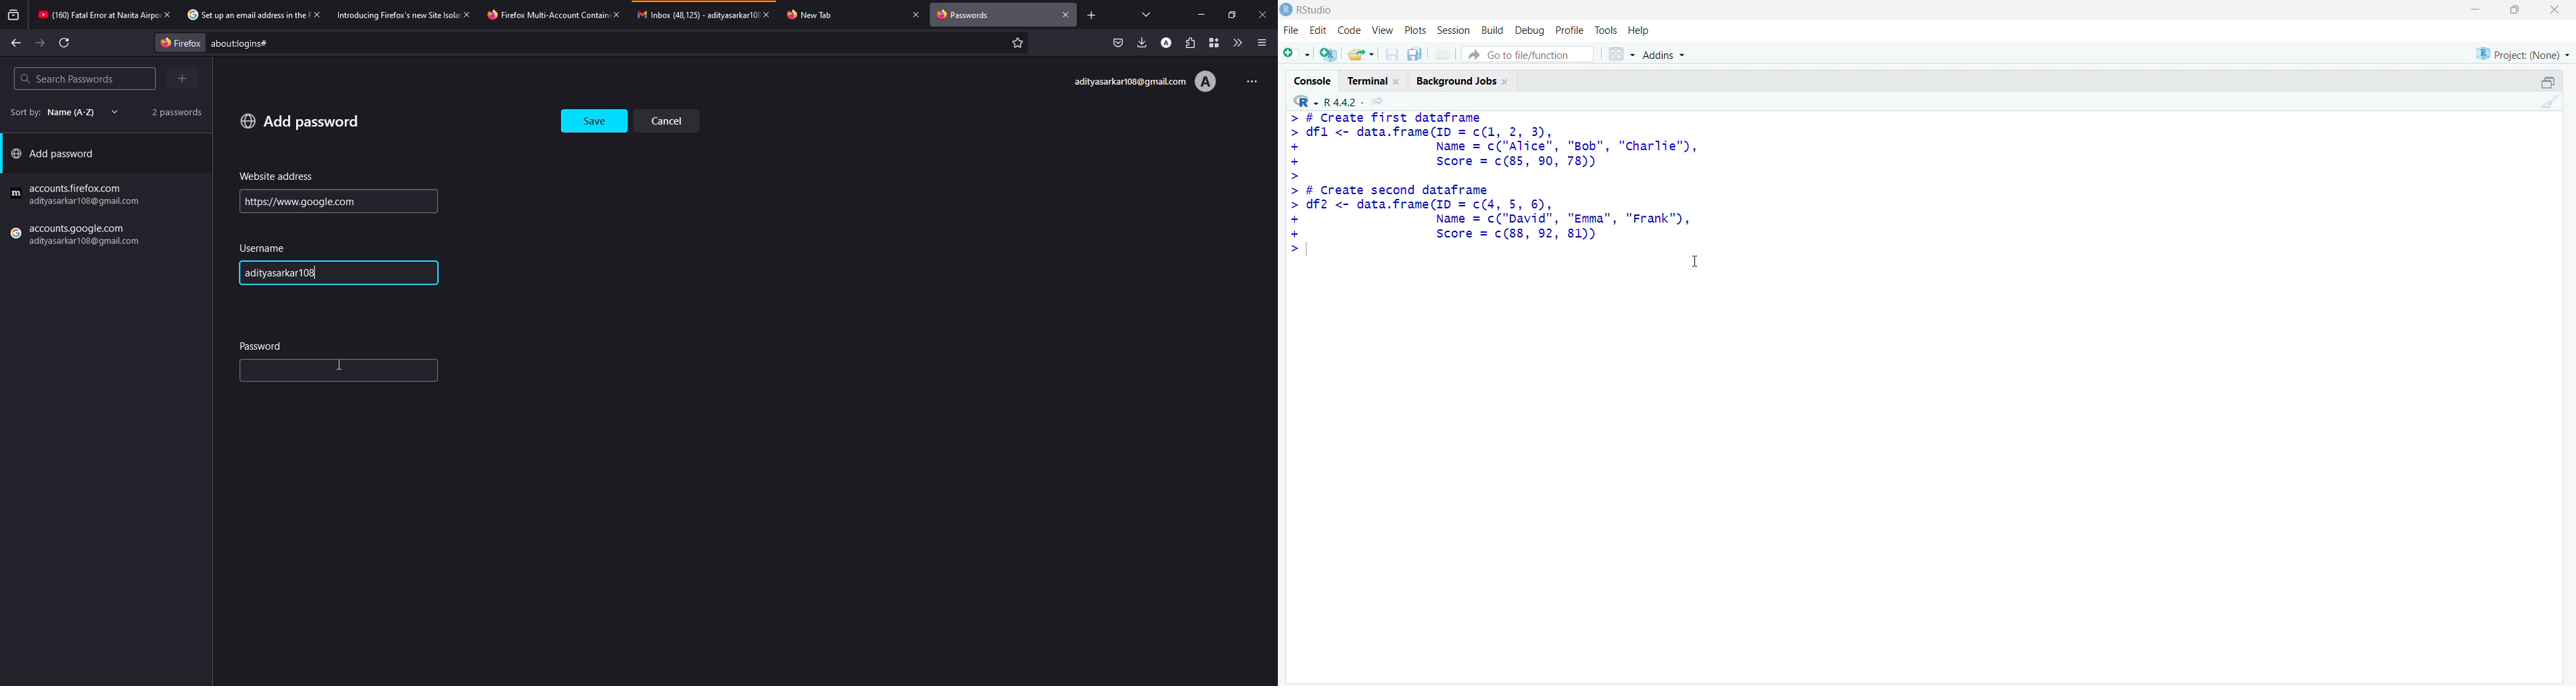  Describe the element at coordinates (1321, 29) in the screenshot. I see `Edit` at that location.